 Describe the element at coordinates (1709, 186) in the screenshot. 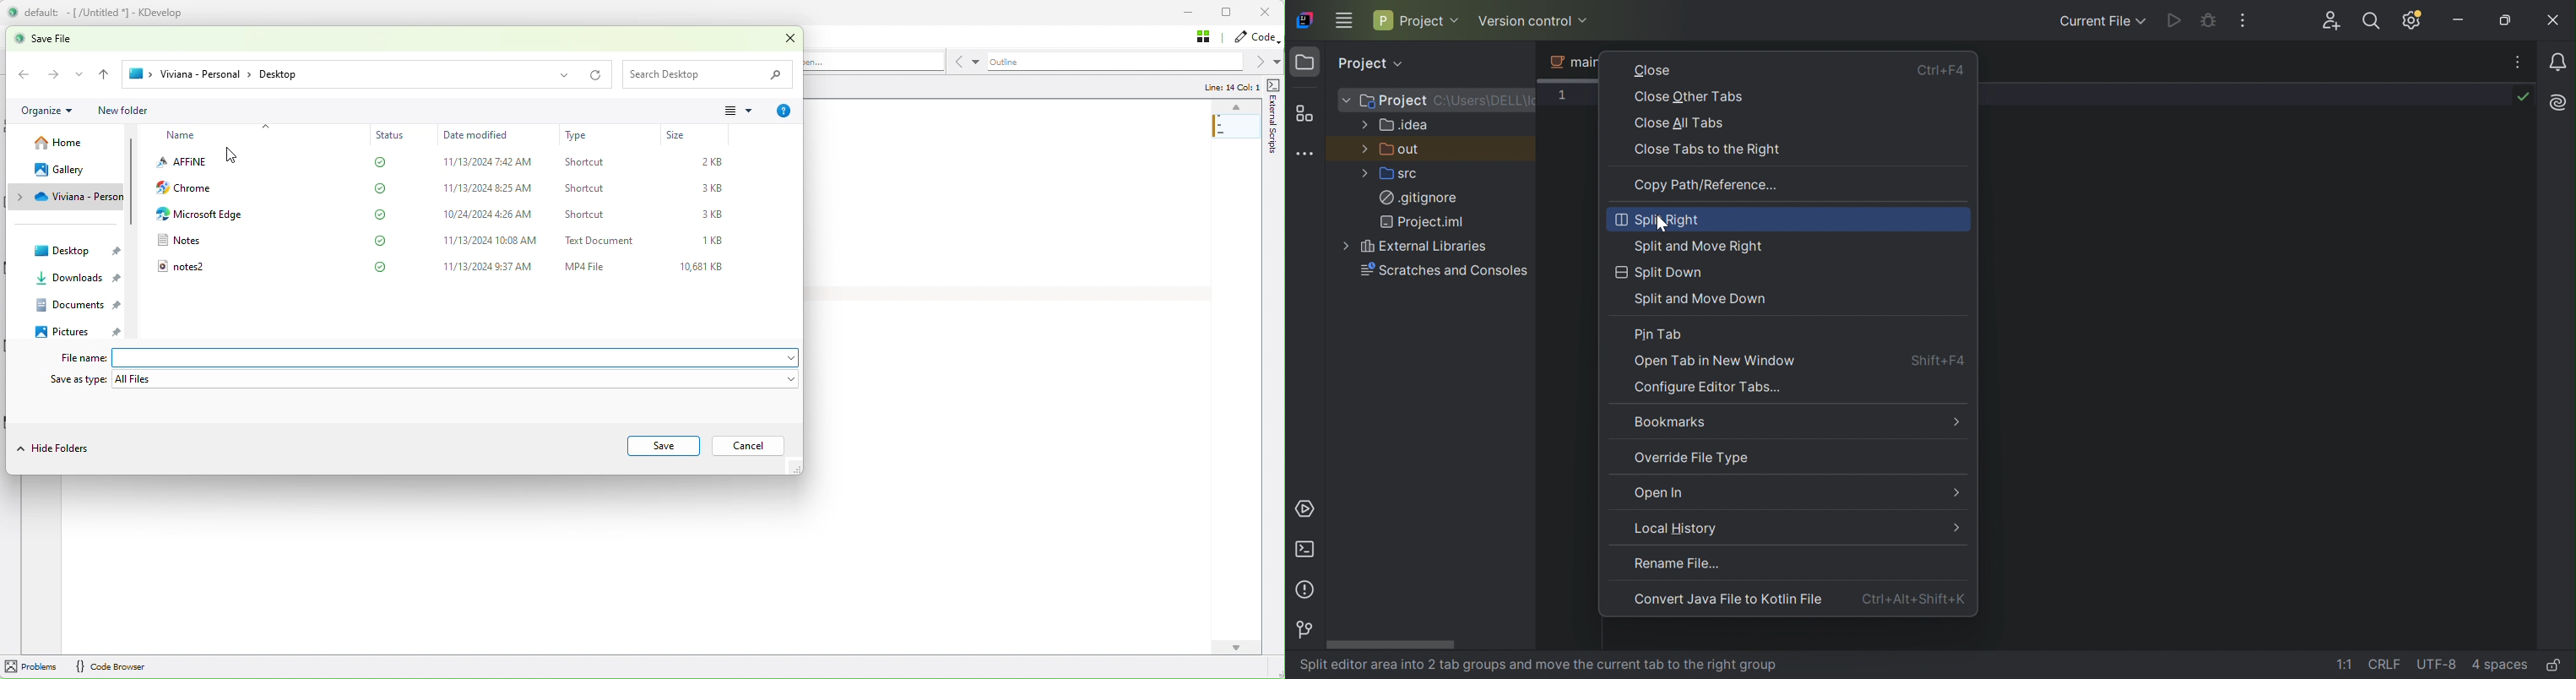

I see `Copy path/reference...` at that location.